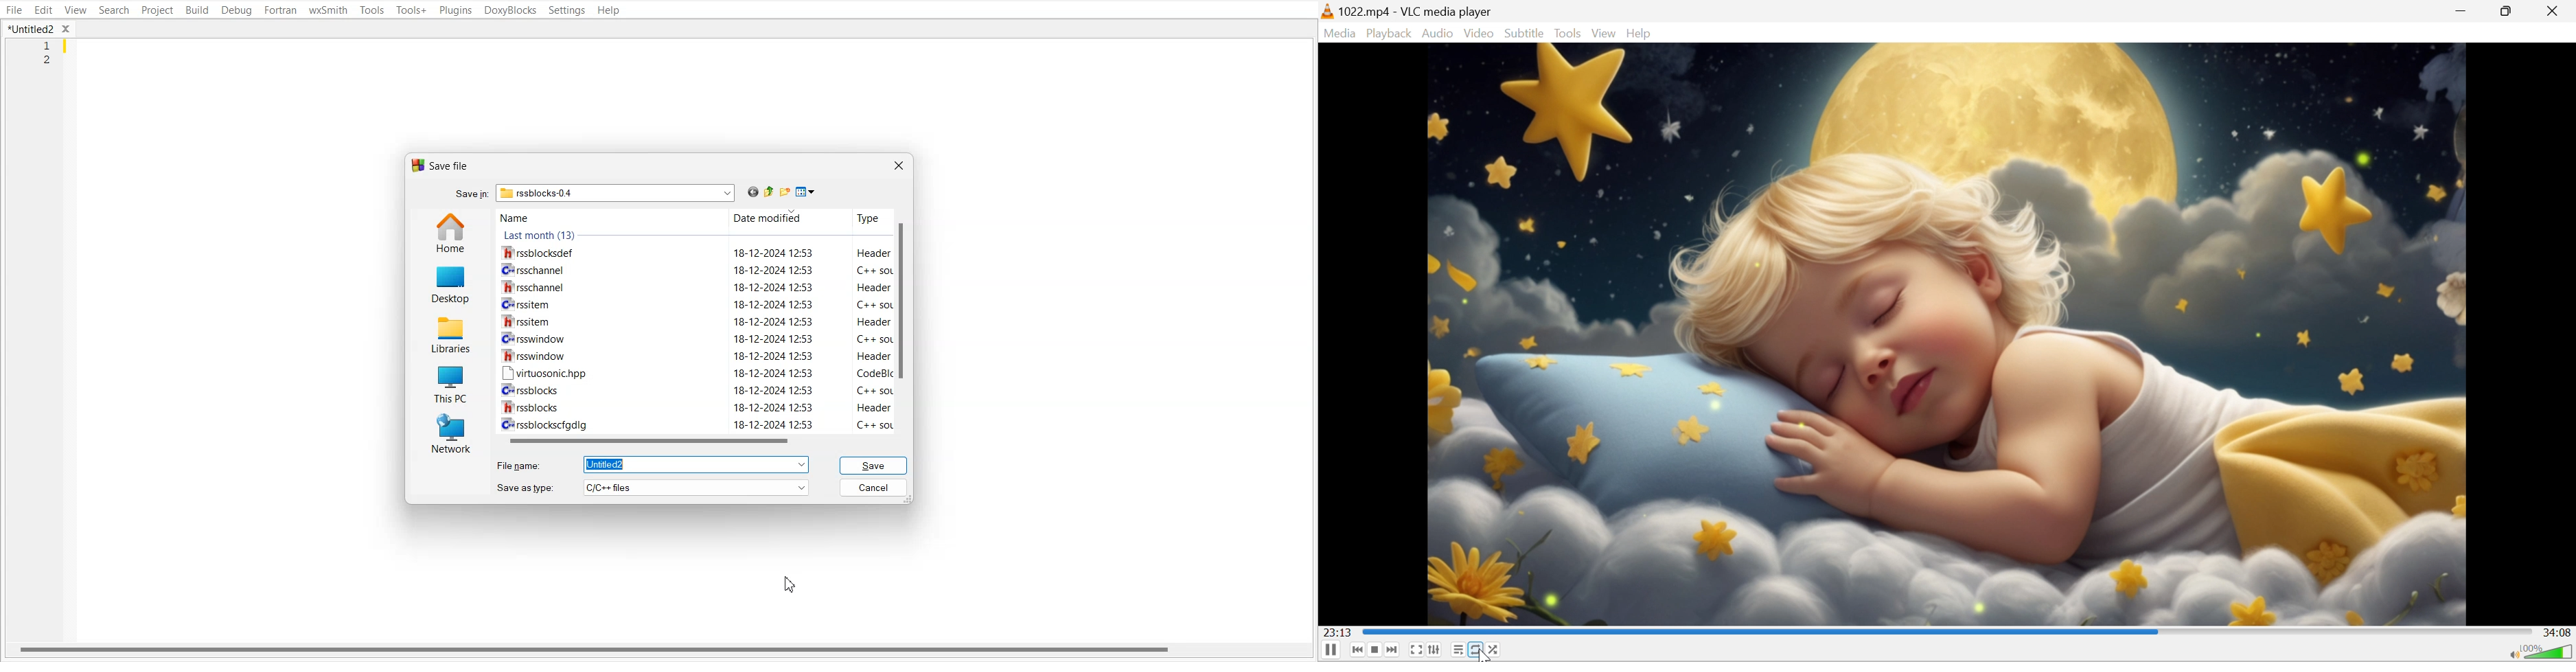  What do you see at coordinates (452, 434) in the screenshot?
I see `Network` at bounding box center [452, 434].